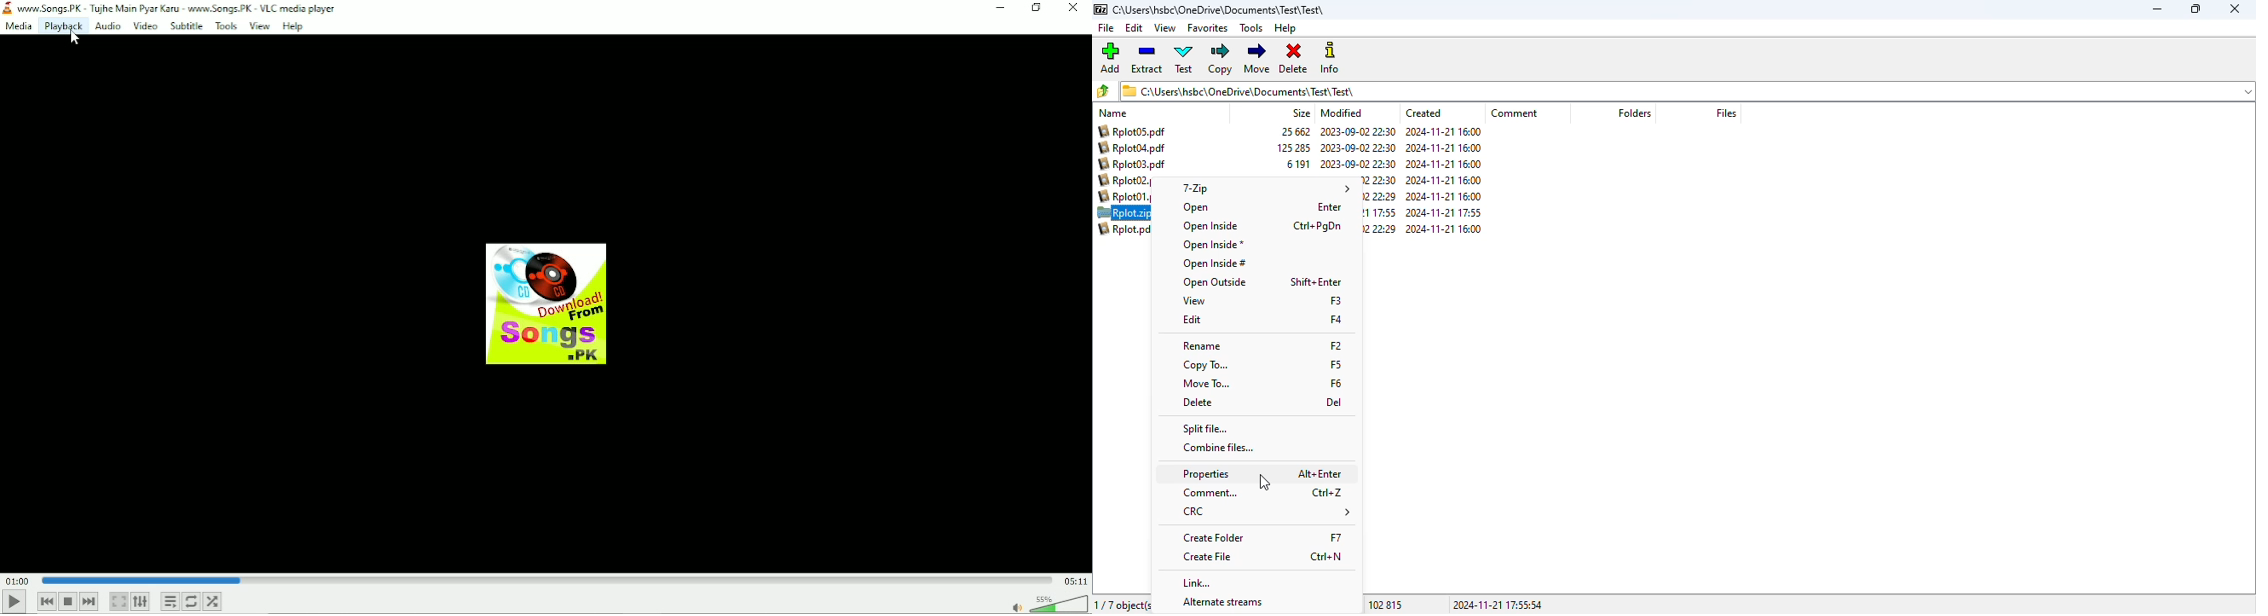 This screenshot has height=616, width=2268. What do you see at coordinates (1336, 364) in the screenshot?
I see `F5` at bounding box center [1336, 364].